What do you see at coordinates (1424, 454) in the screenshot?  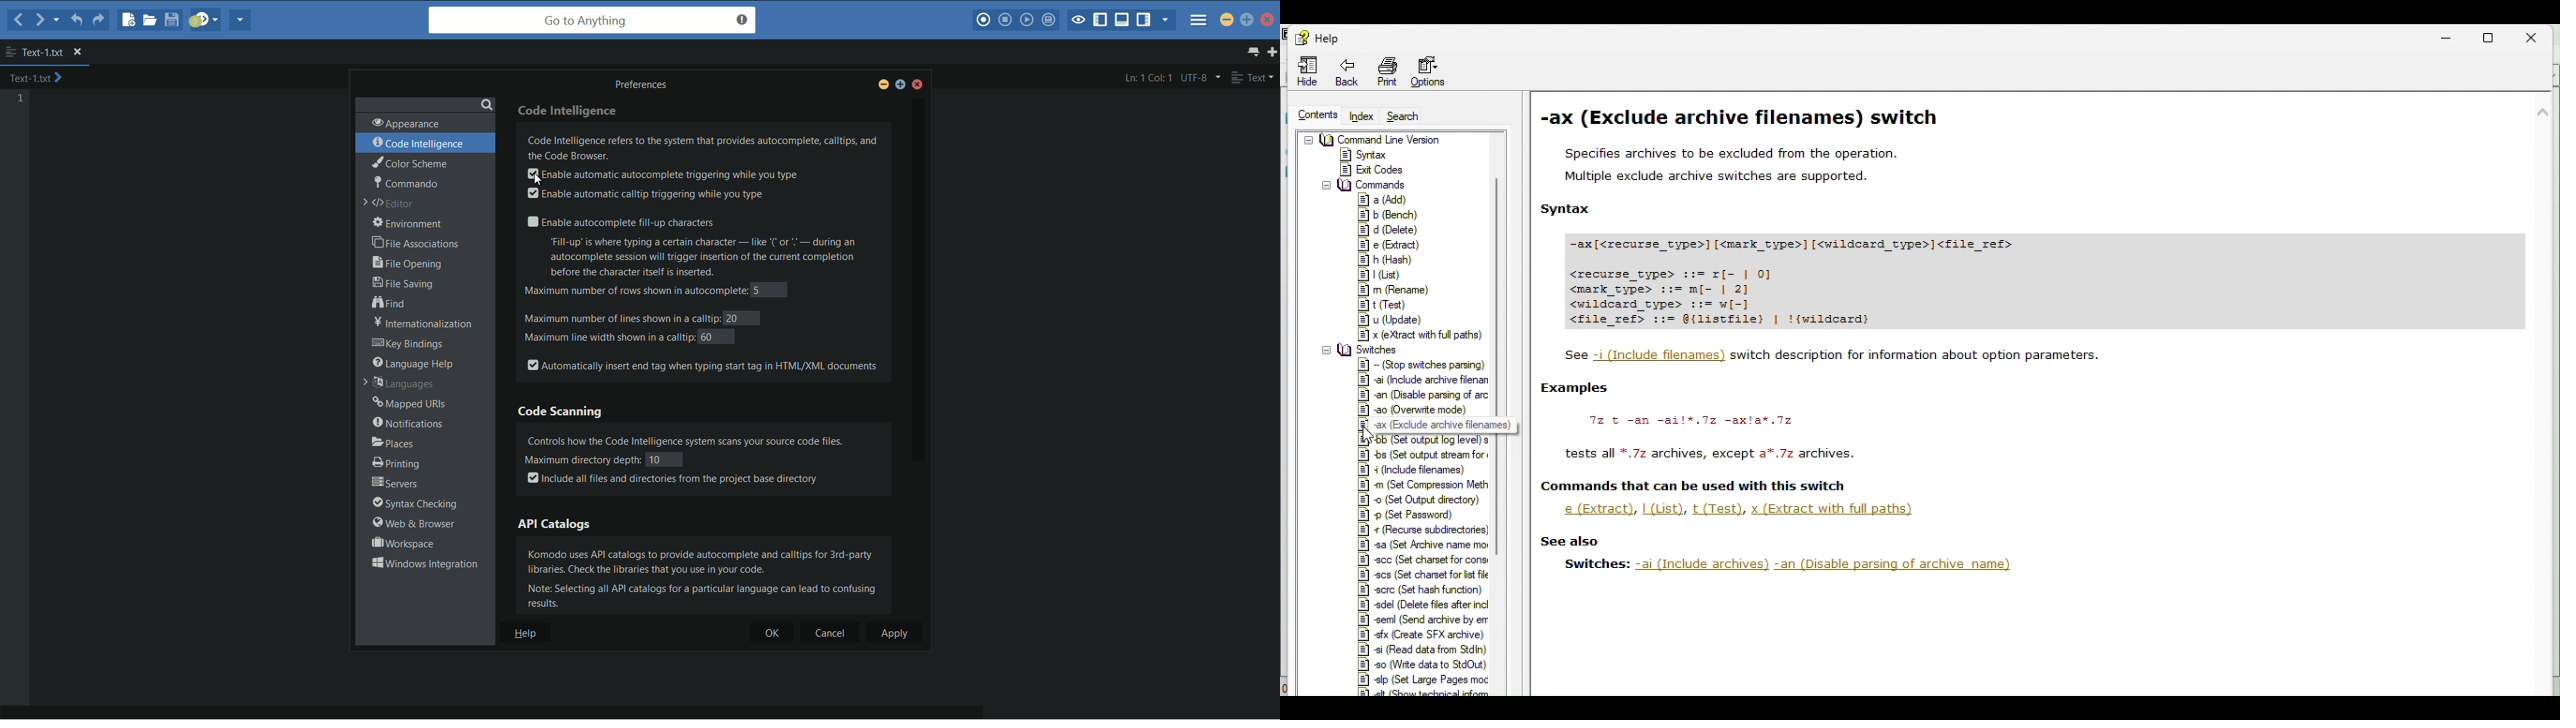 I see `|&] bs (Set output stream for +` at bounding box center [1424, 454].